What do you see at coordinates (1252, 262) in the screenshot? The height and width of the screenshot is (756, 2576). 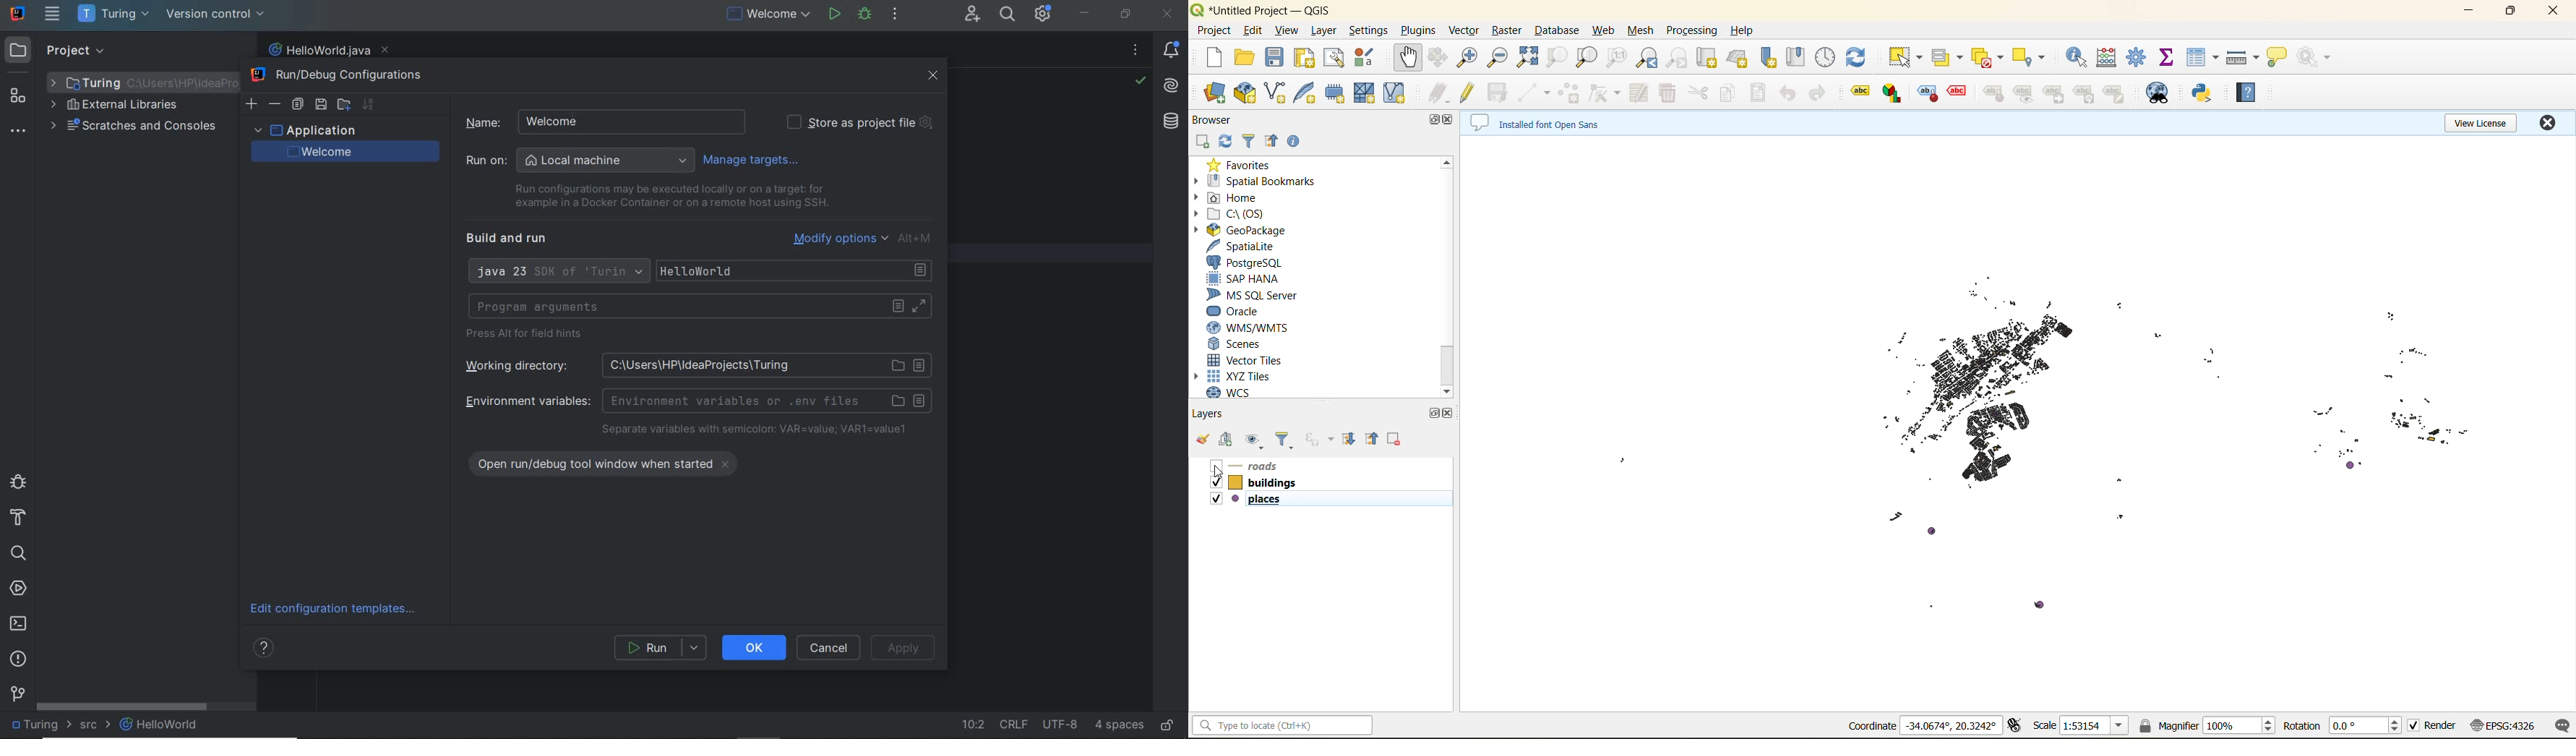 I see `postgresql` at bounding box center [1252, 262].